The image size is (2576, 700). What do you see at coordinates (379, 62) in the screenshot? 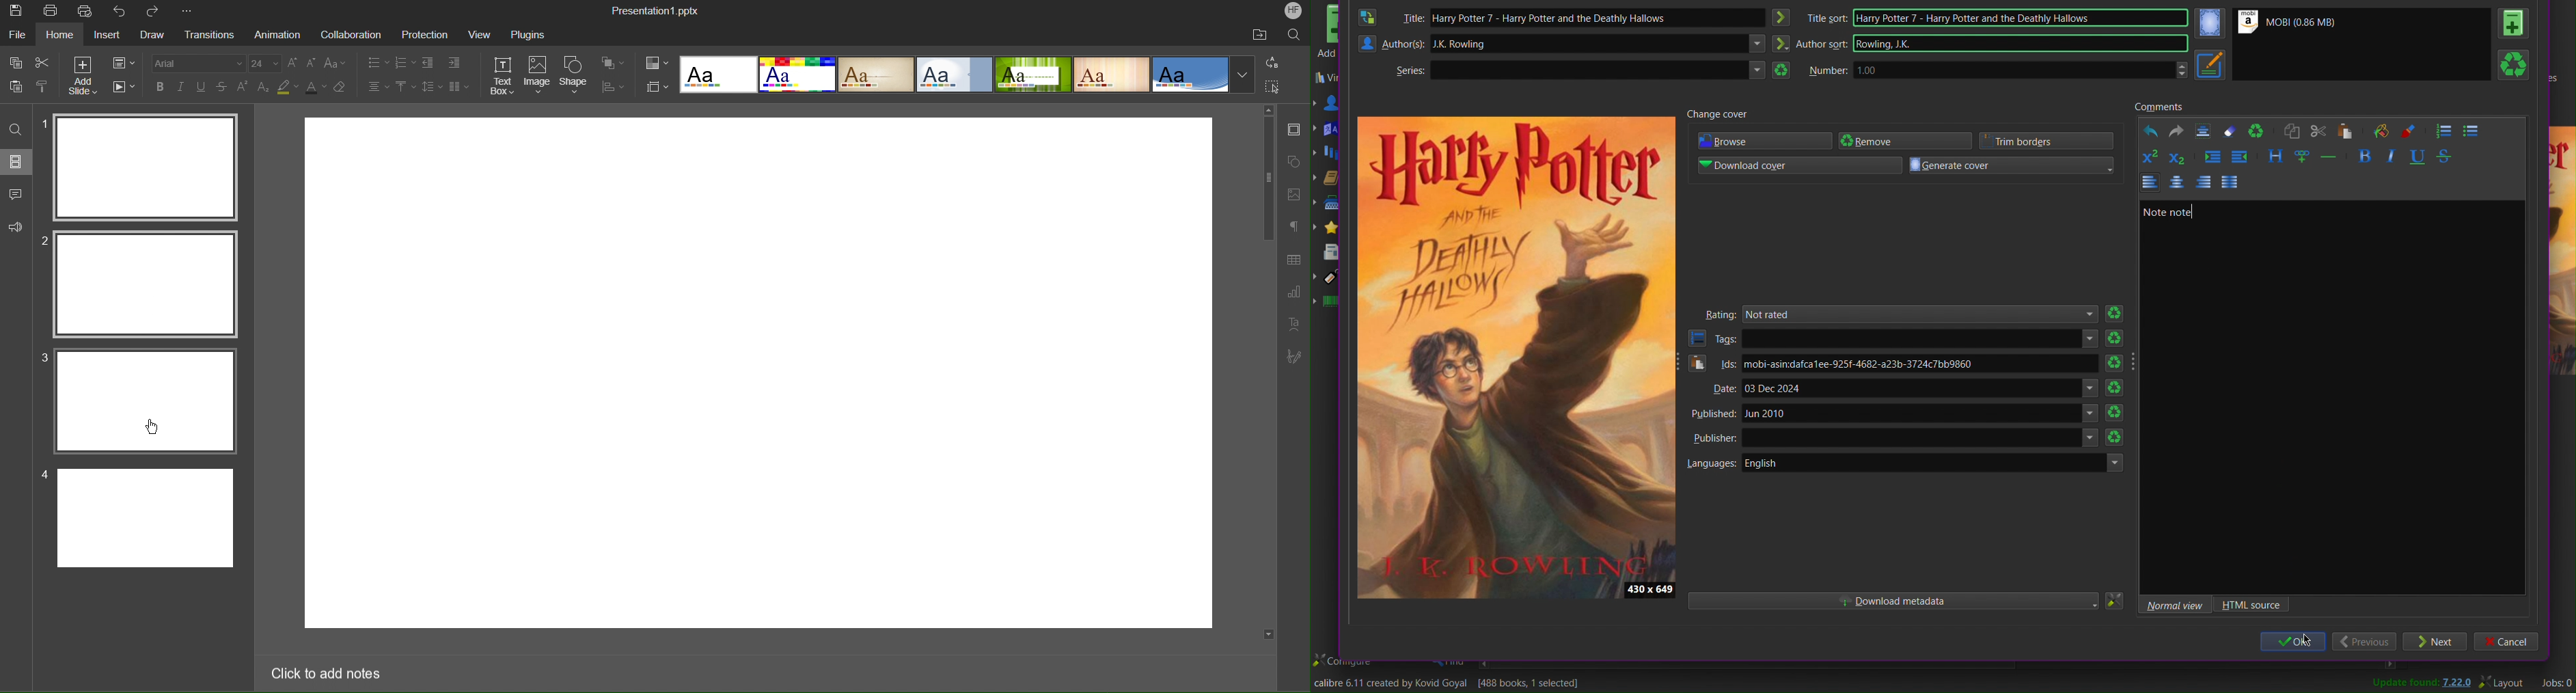
I see `Bullet List` at bounding box center [379, 62].